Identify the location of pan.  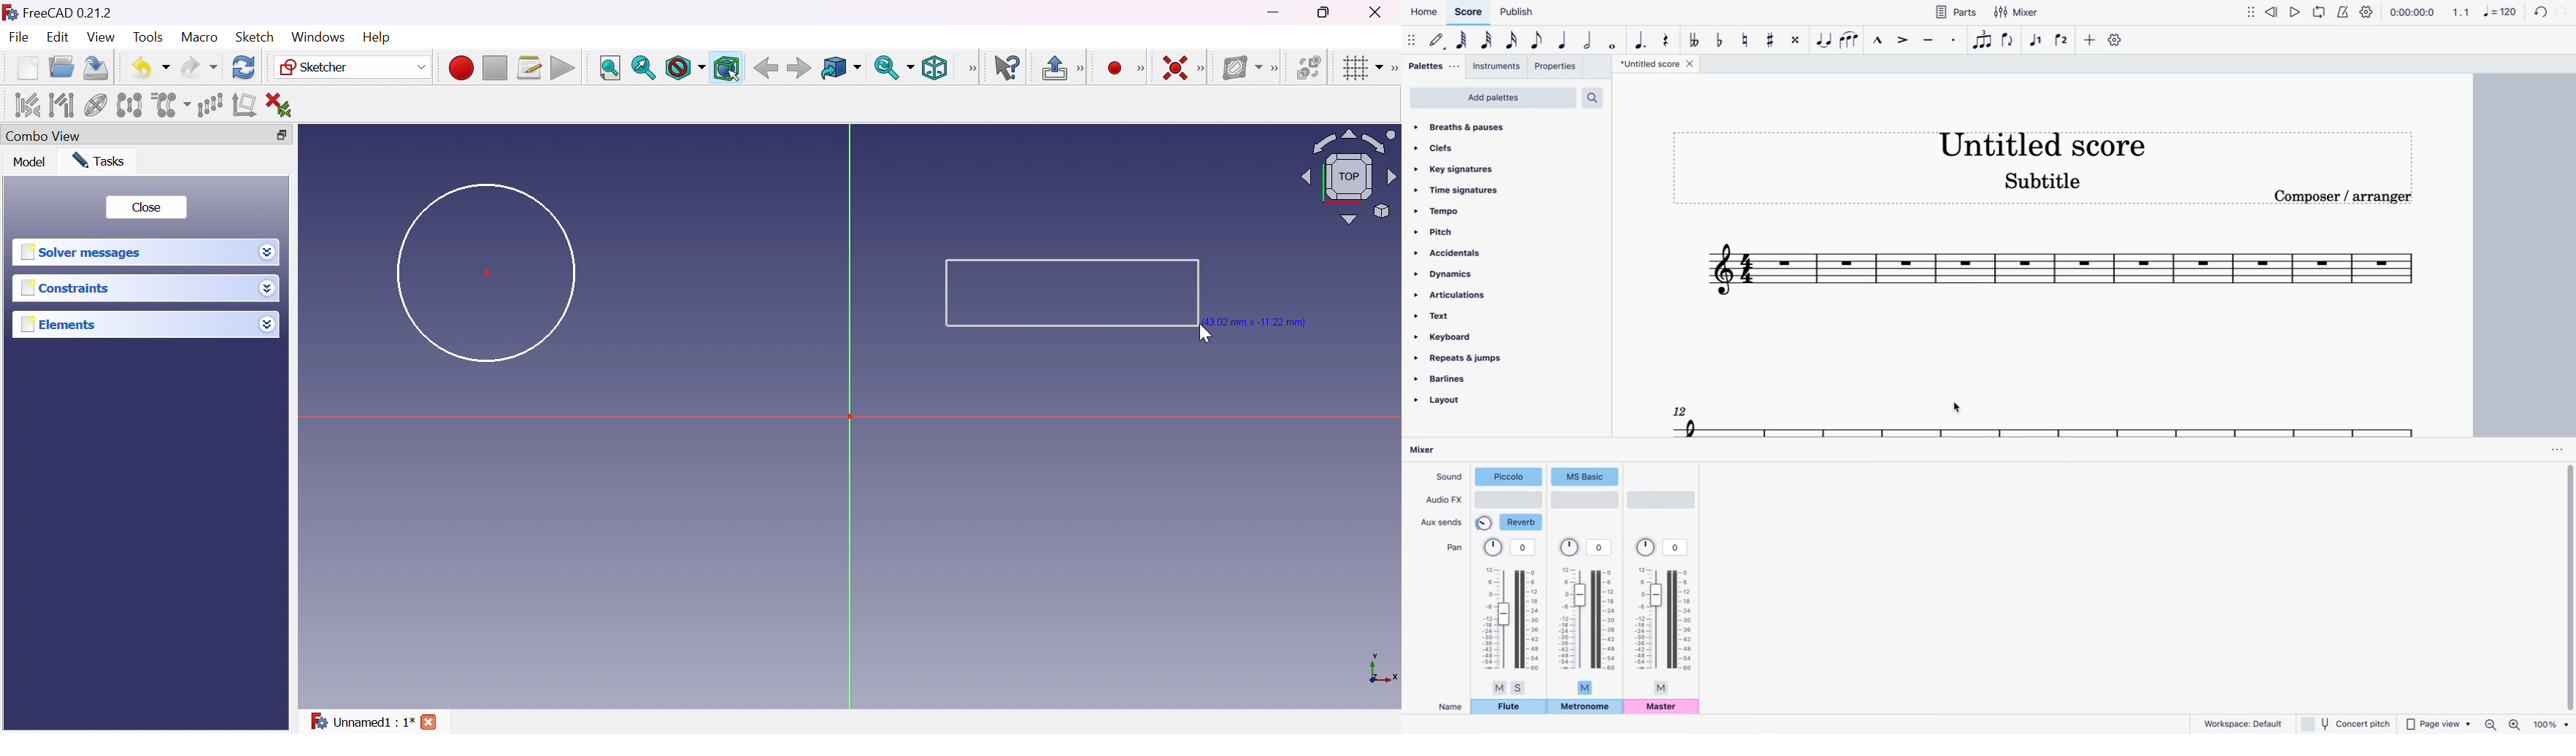
(1511, 616).